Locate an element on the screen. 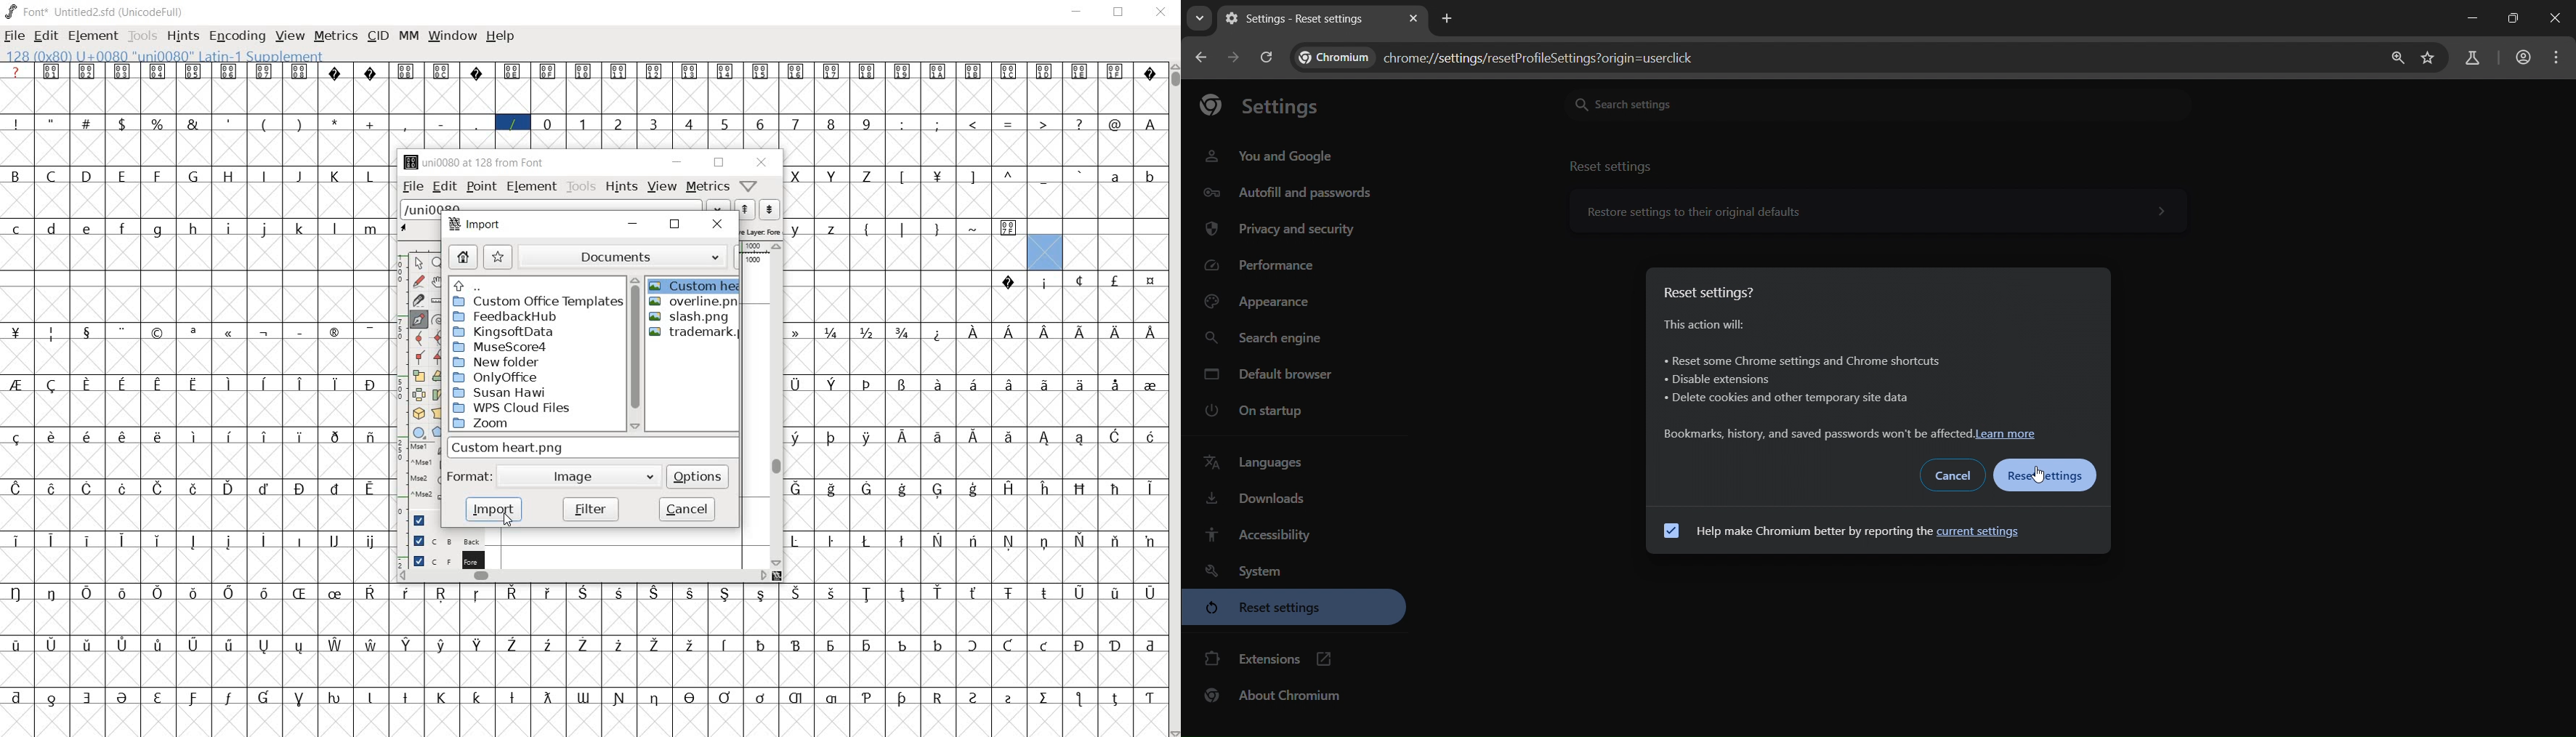  glyph is located at coordinates (371, 73).